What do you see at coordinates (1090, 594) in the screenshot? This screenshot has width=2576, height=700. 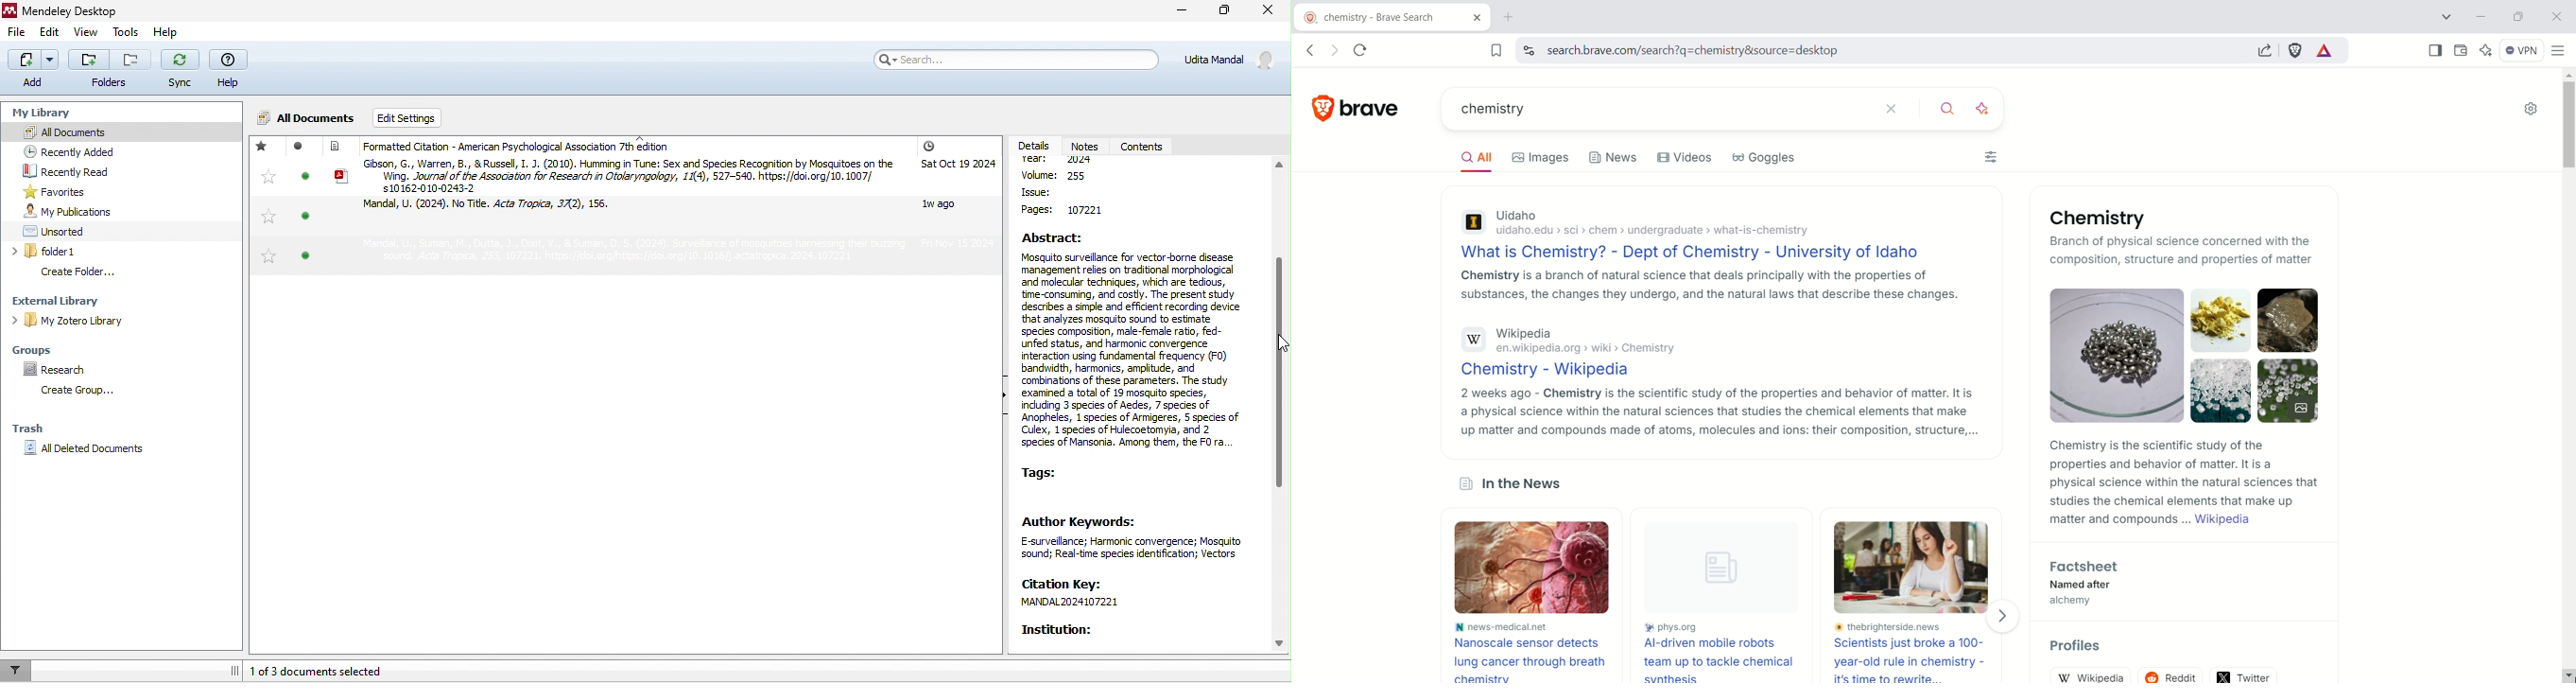 I see `citation key` at bounding box center [1090, 594].